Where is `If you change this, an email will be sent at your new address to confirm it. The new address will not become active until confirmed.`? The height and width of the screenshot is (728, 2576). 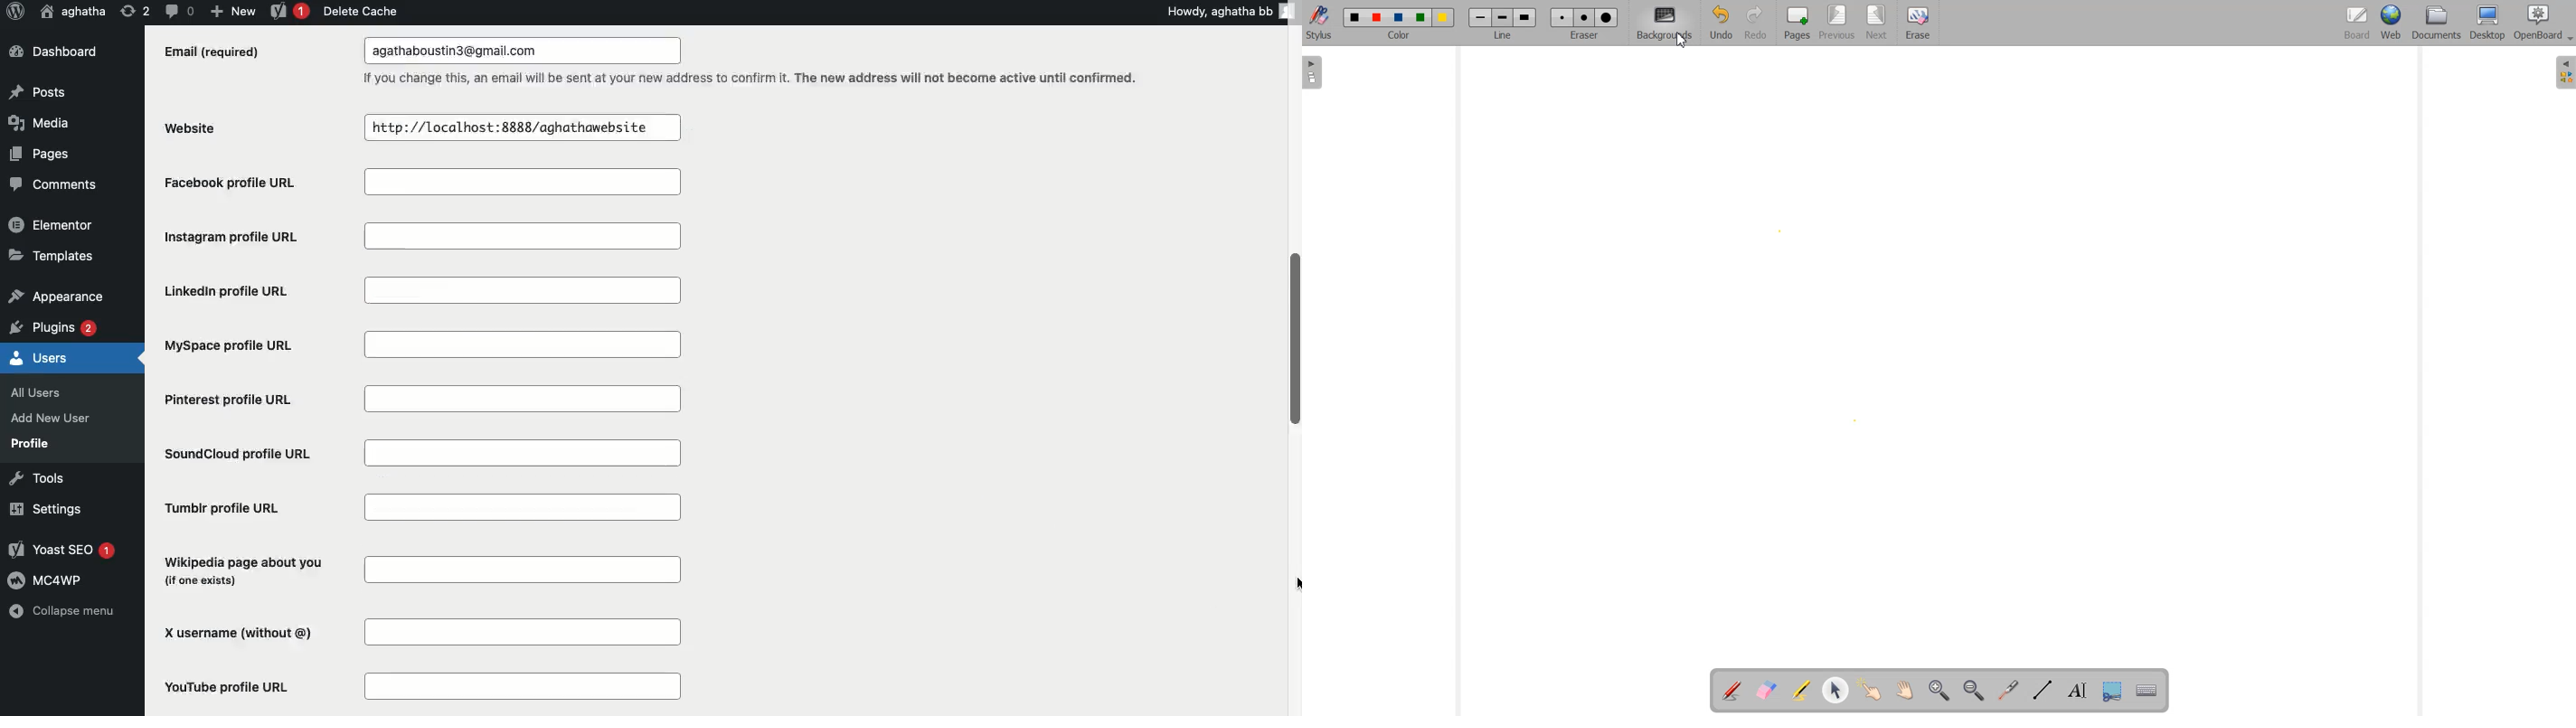 If you change this, an email will be sent at your new address to confirm it. The new address will not become active until confirmed. is located at coordinates (749, 78).